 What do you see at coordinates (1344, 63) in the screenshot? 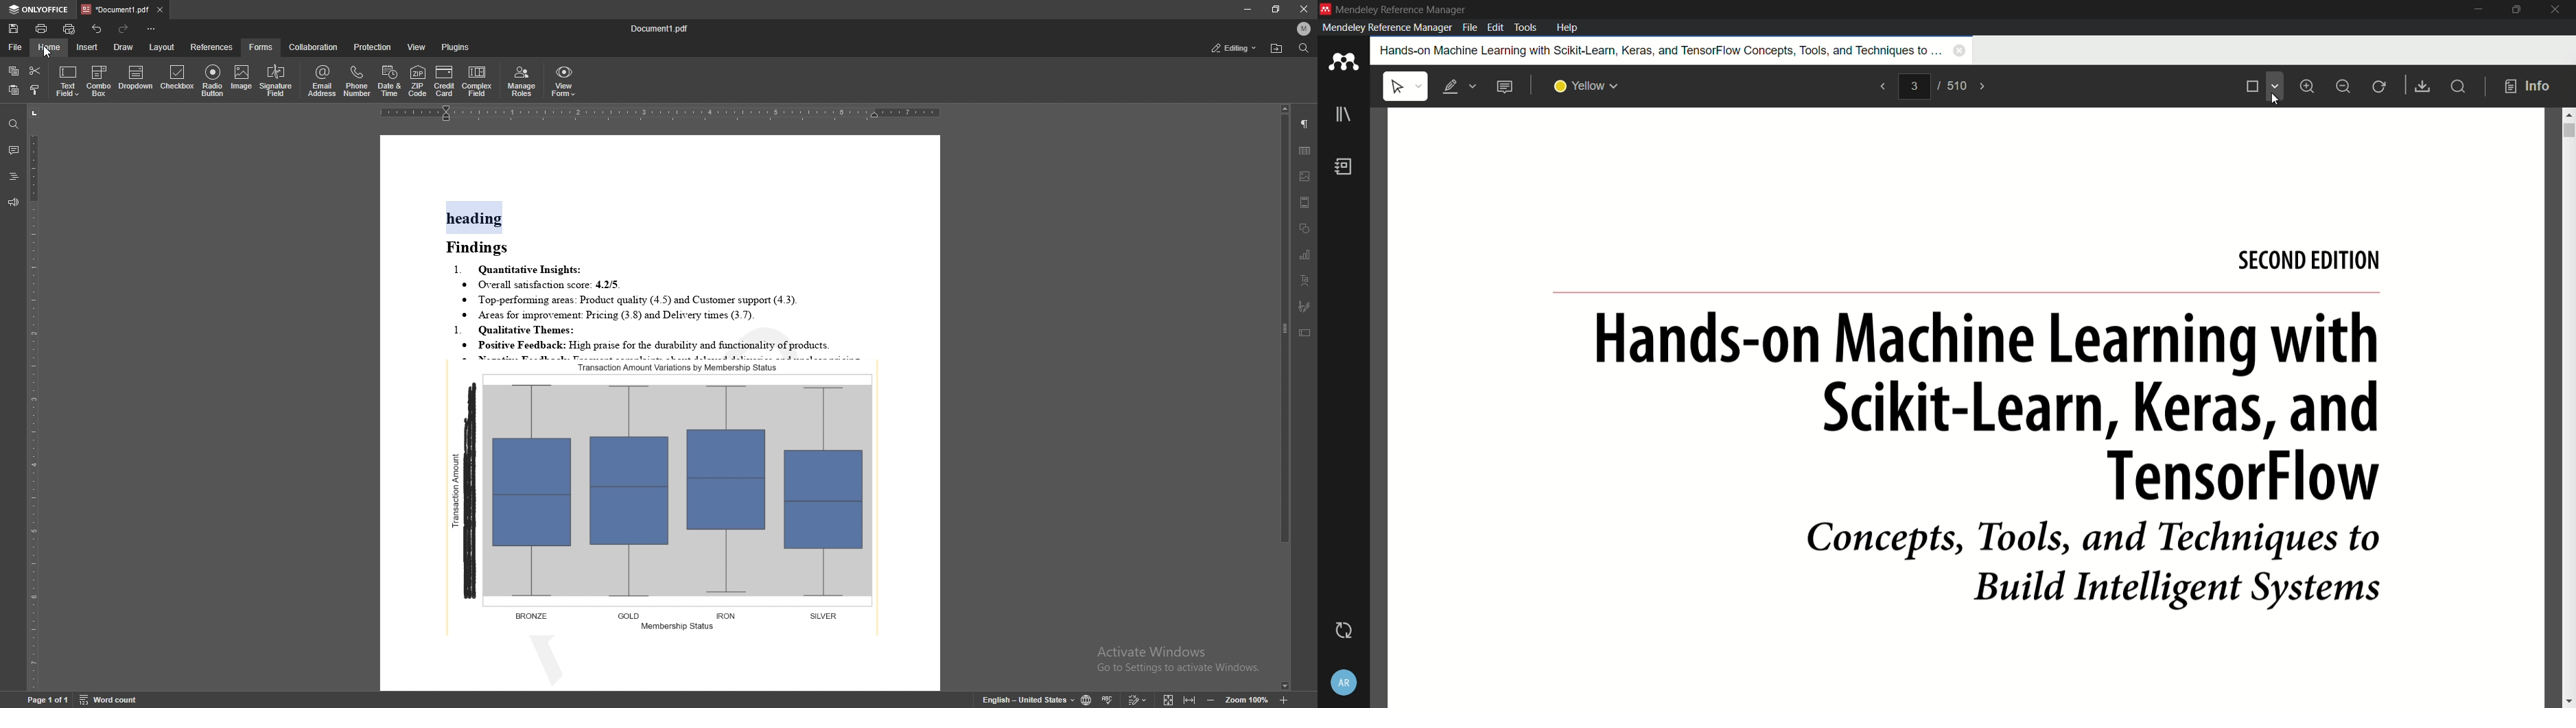
I see `app icon` at bounding box center [1344, 63].